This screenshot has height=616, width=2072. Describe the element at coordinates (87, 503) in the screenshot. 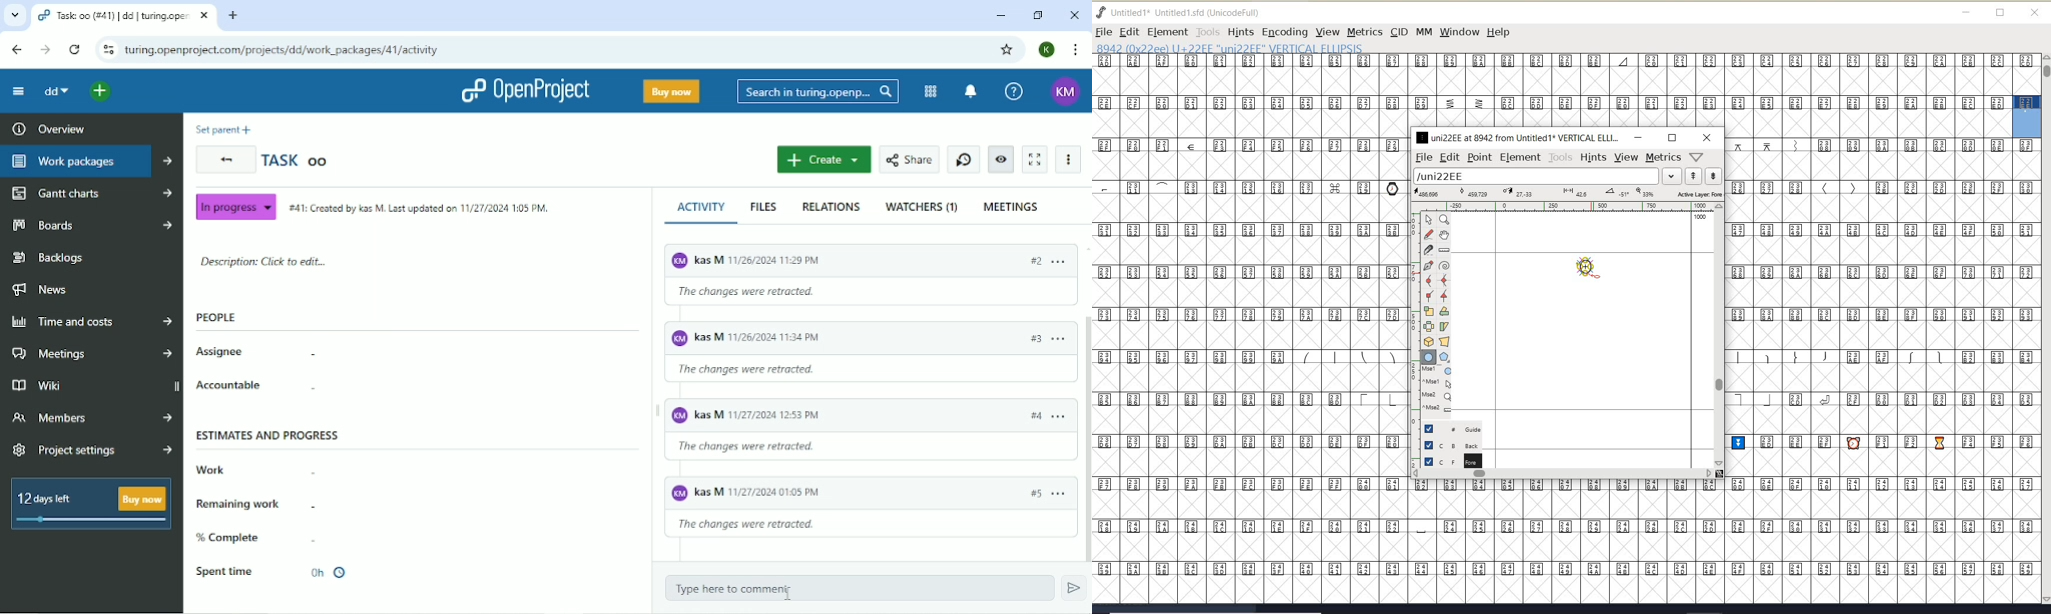

I see `12 days left Buy now` at that location.